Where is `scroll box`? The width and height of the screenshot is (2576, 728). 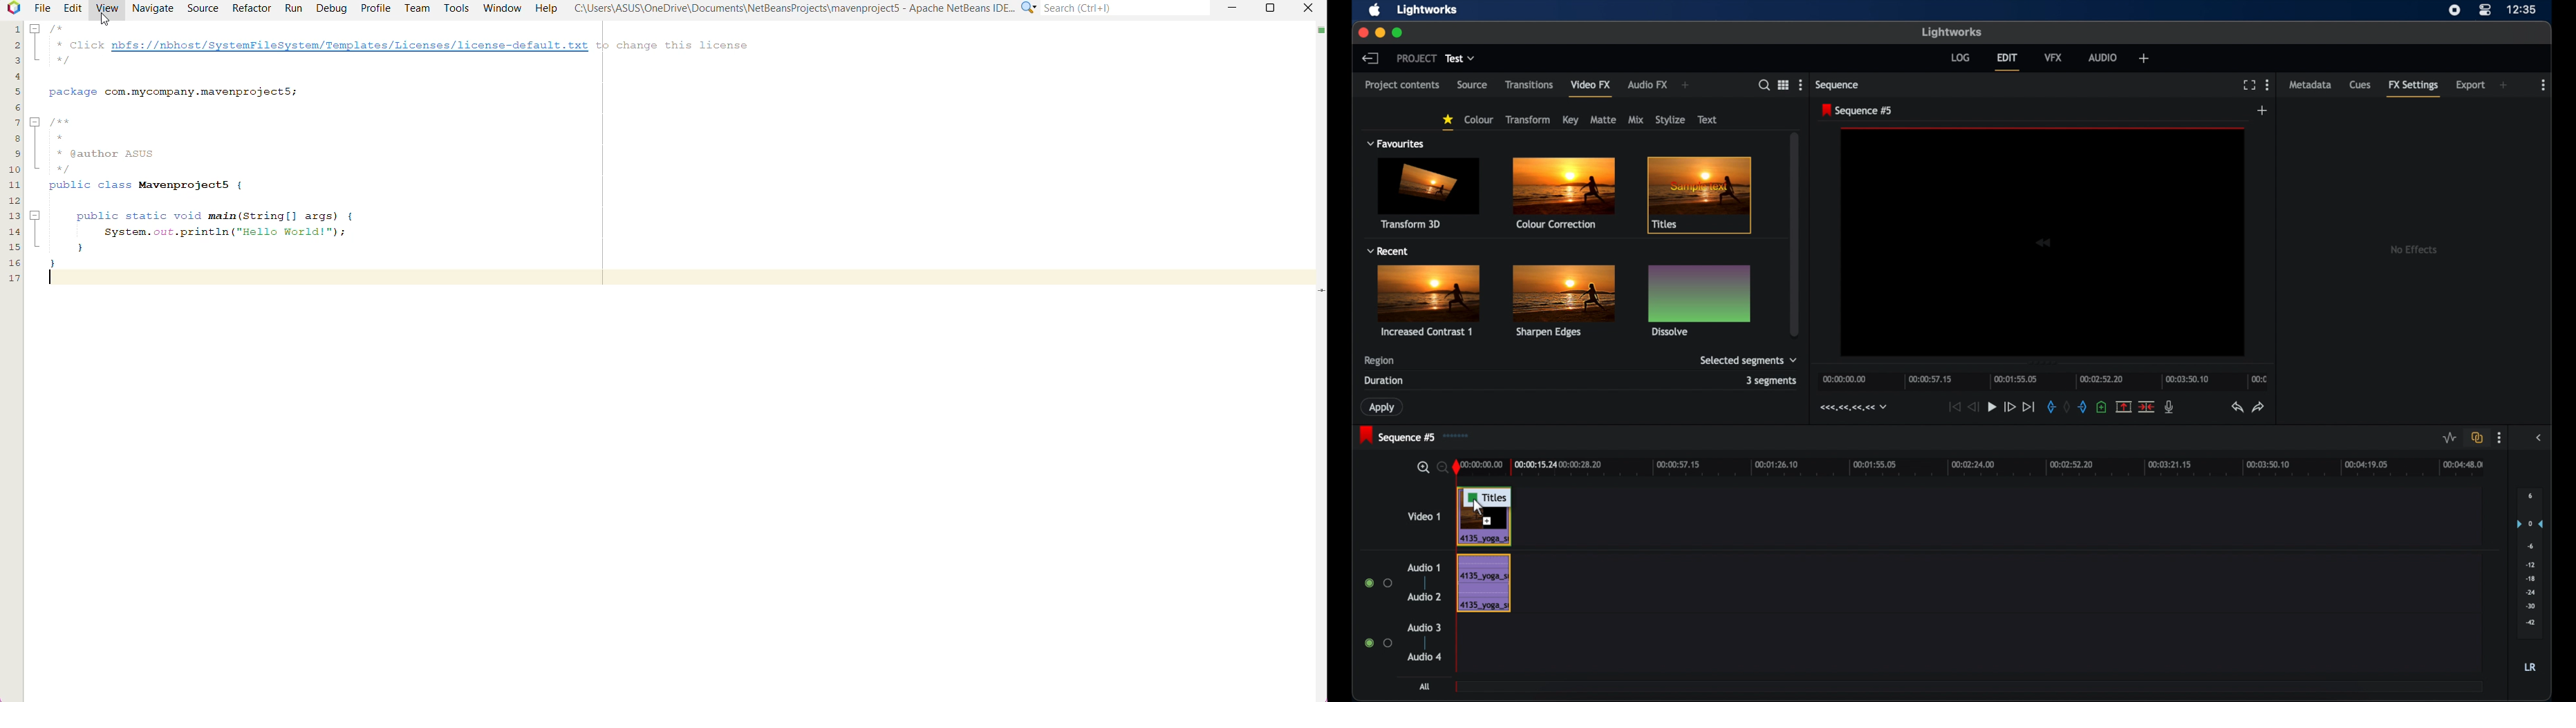 scroll box is located at coordinates (1796, 234).